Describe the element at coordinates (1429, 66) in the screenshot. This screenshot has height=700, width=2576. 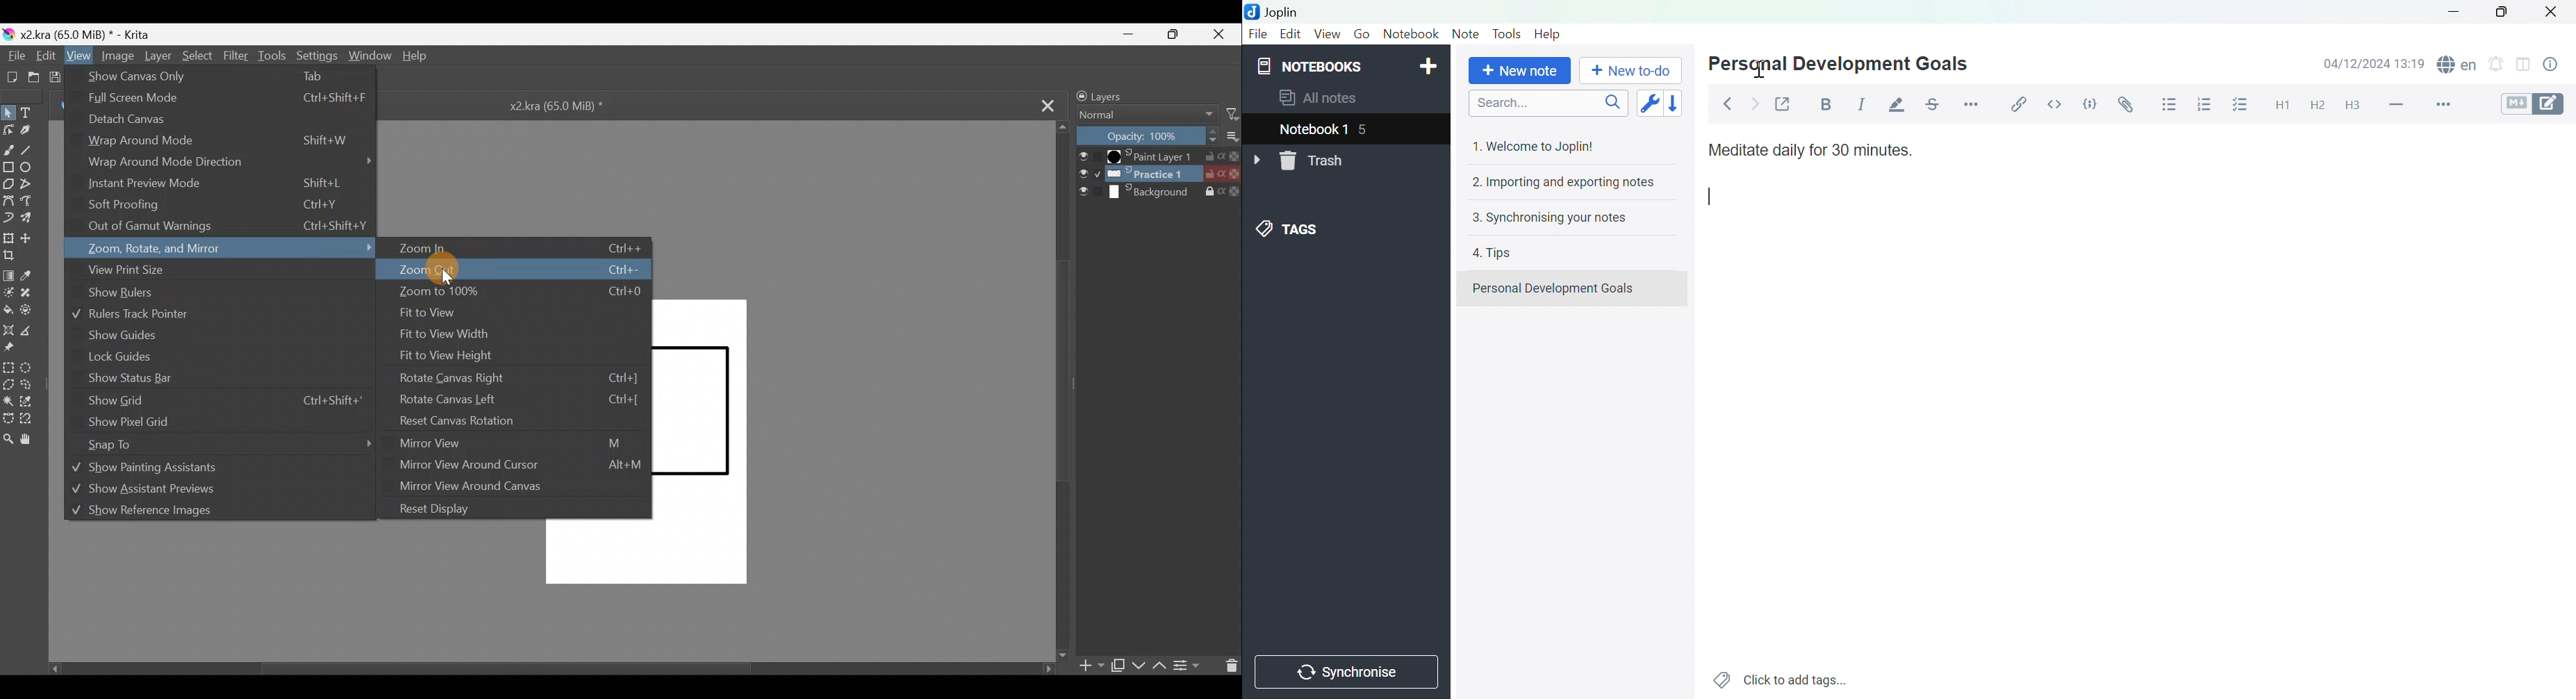
I see `Add notebook` at that location.